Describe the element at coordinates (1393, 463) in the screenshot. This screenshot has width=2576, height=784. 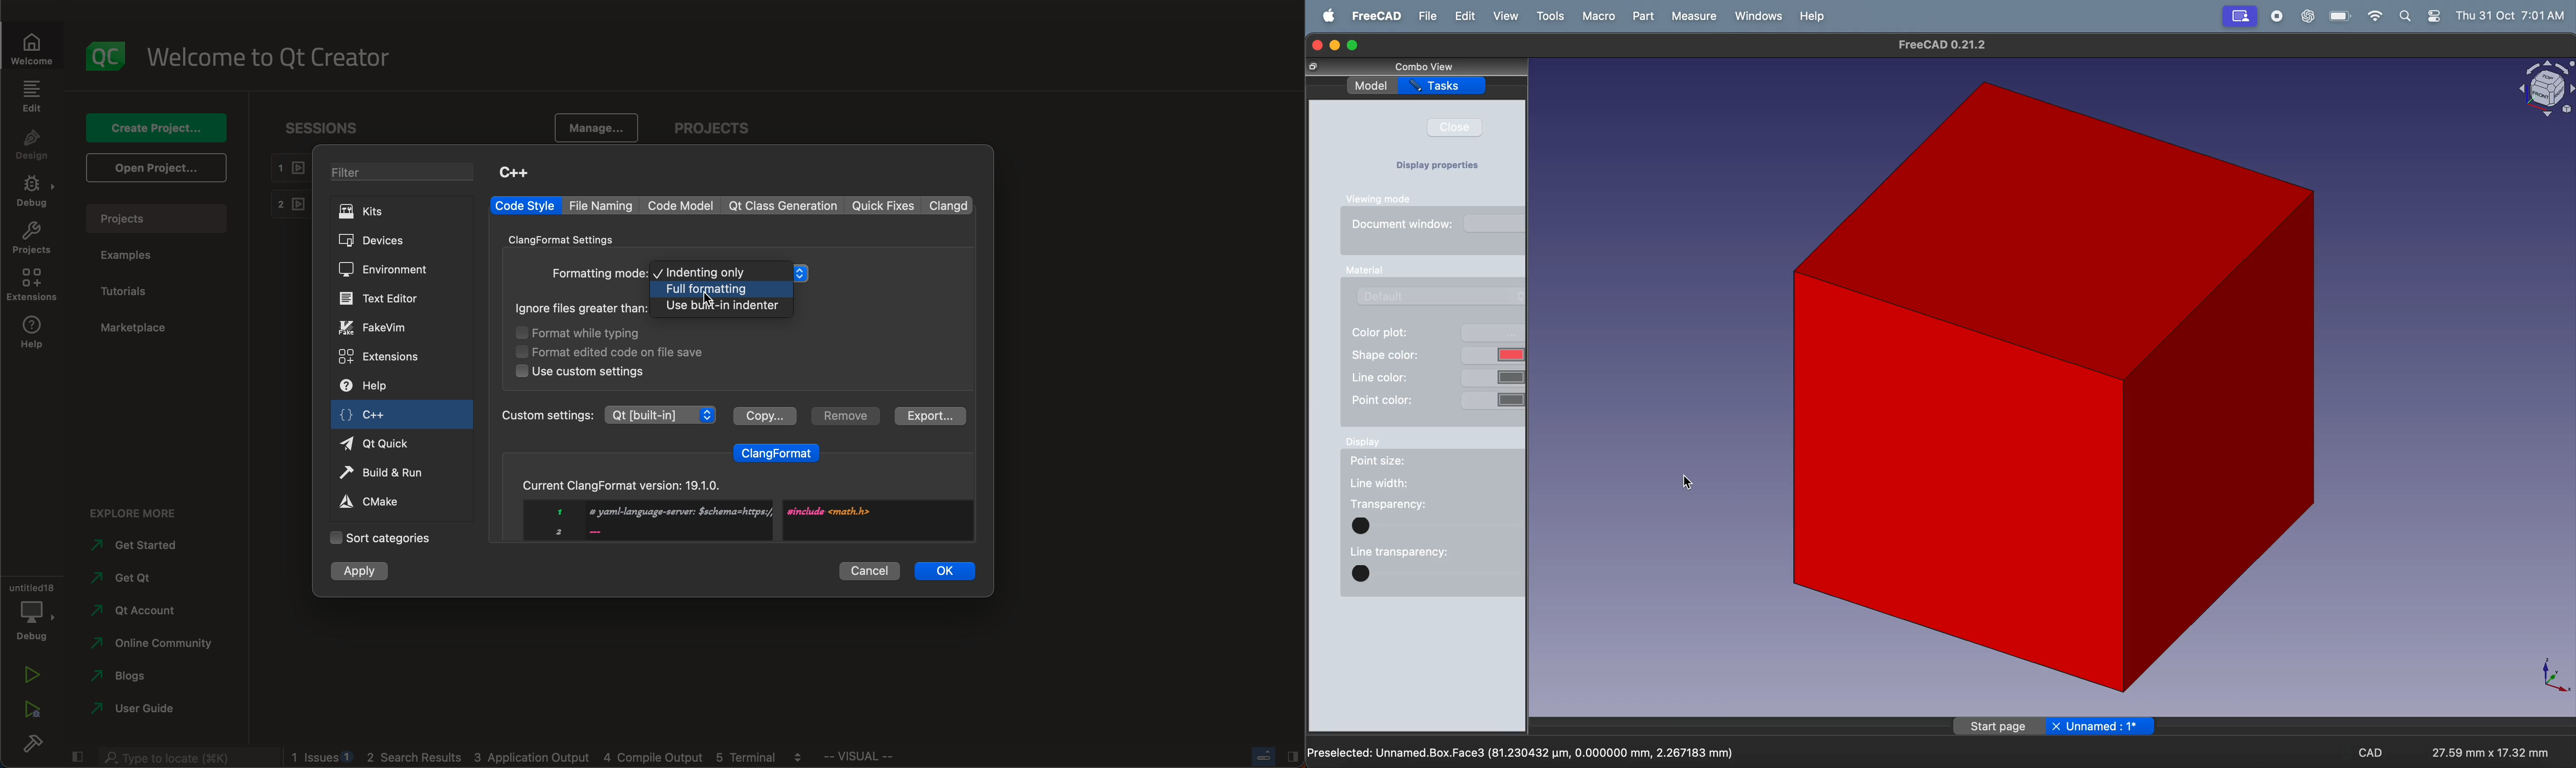
I see `point size` at that location.